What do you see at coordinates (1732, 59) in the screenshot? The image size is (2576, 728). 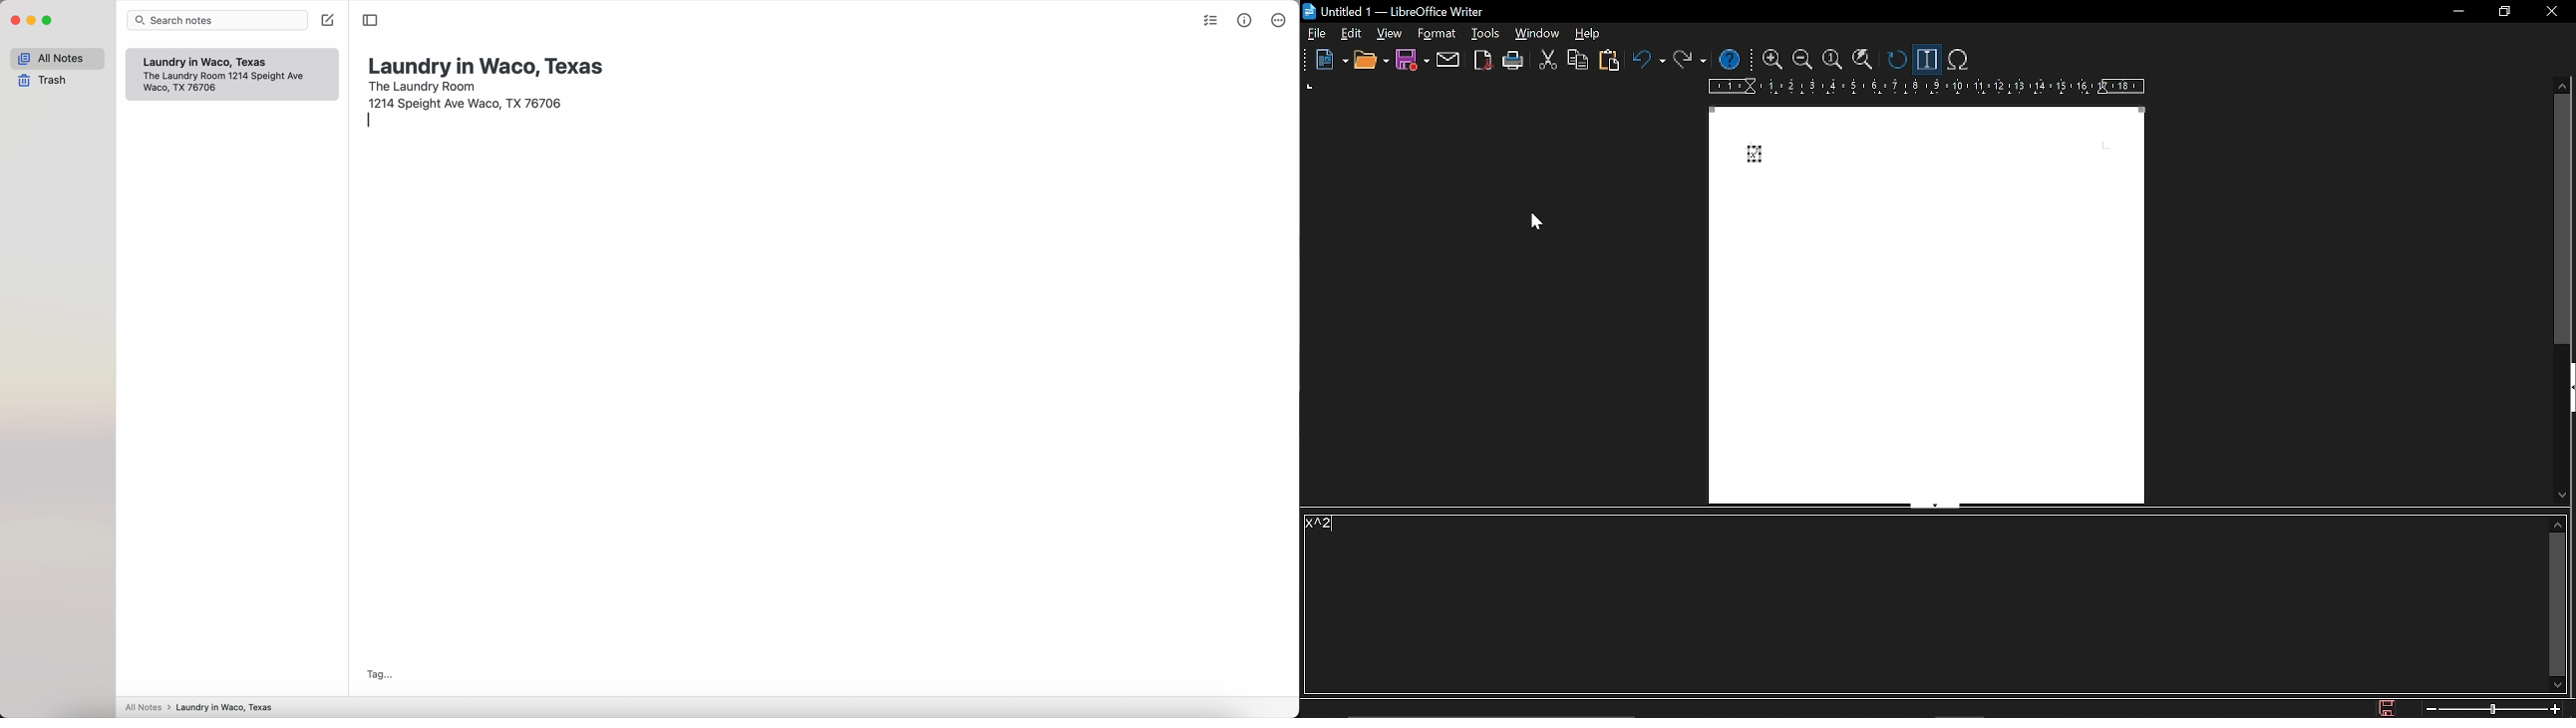 I see `help` at bounding box center [1732, 59].